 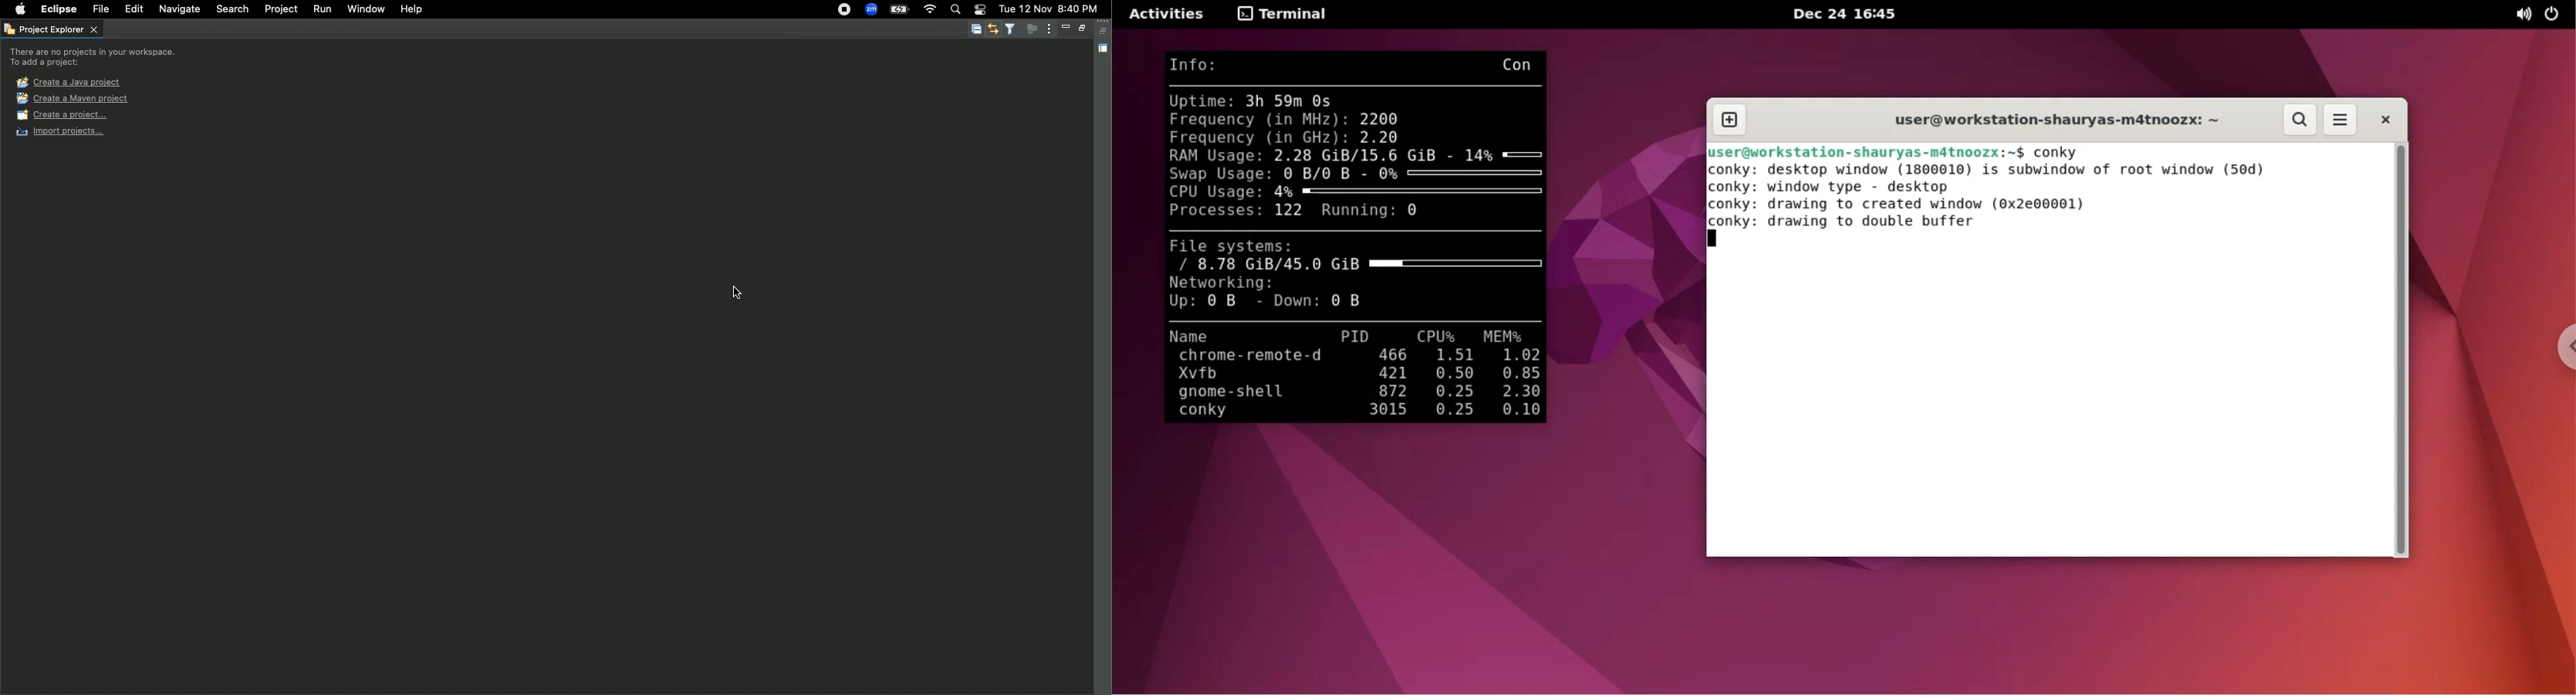 What do you see at coordinates (930, 9) in the screenshot?
I see `Internet` at bounding box center [930, 9].